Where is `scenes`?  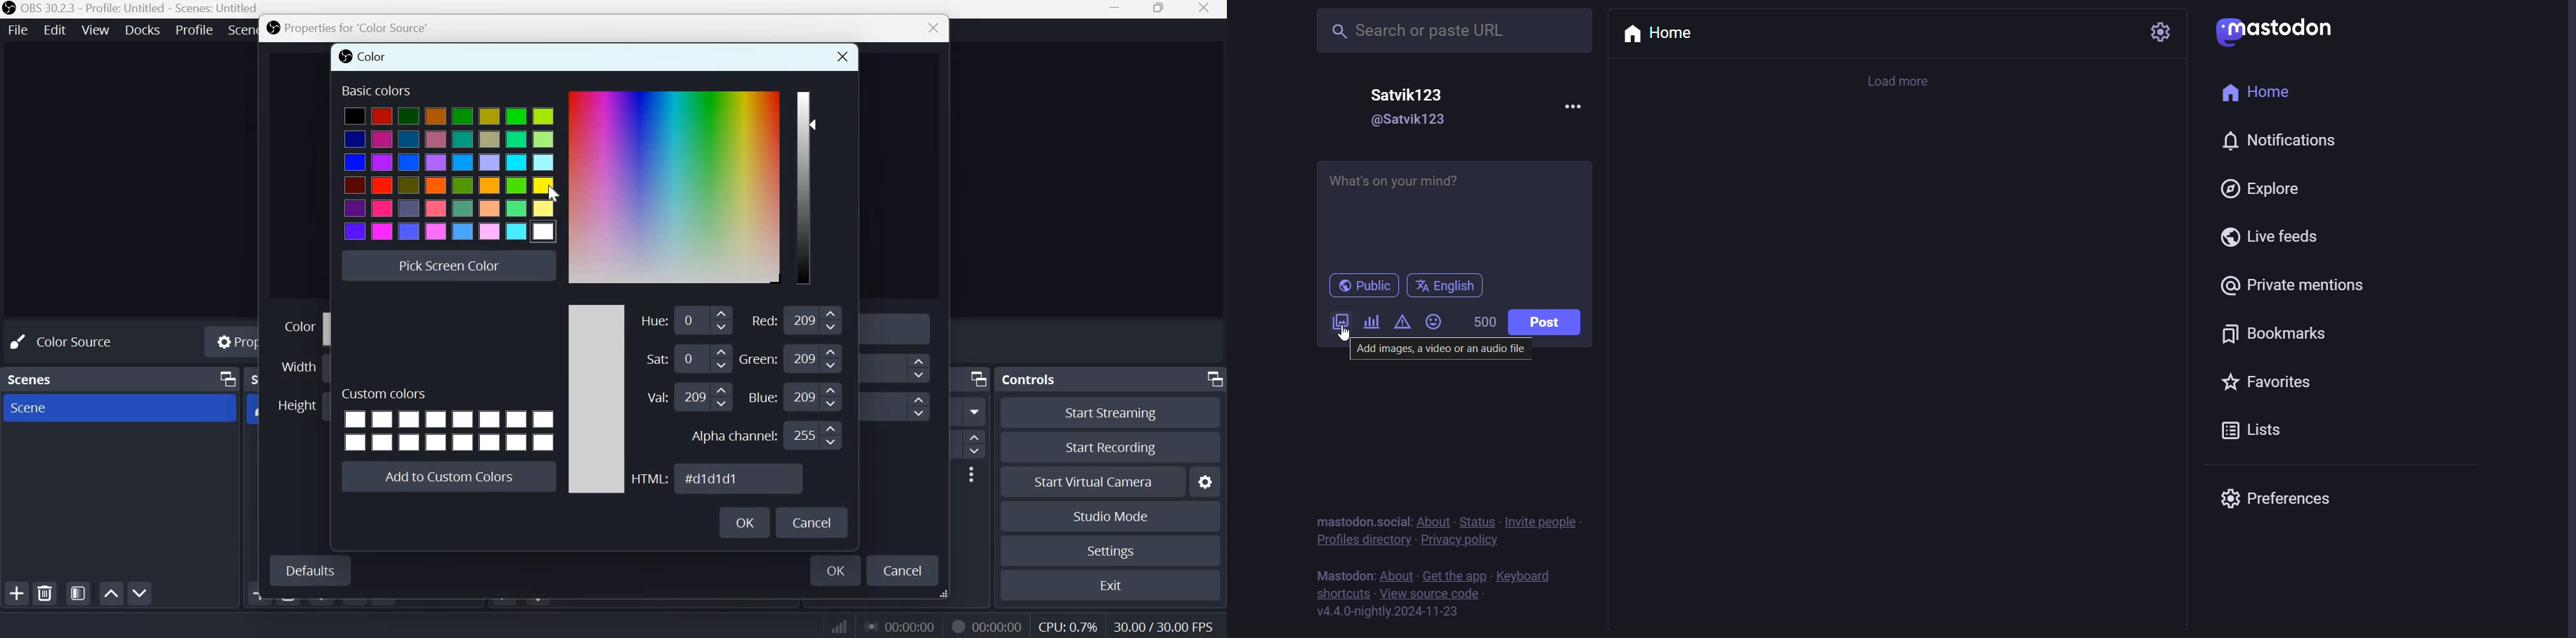
scenes is located at coordinates (33, 377).